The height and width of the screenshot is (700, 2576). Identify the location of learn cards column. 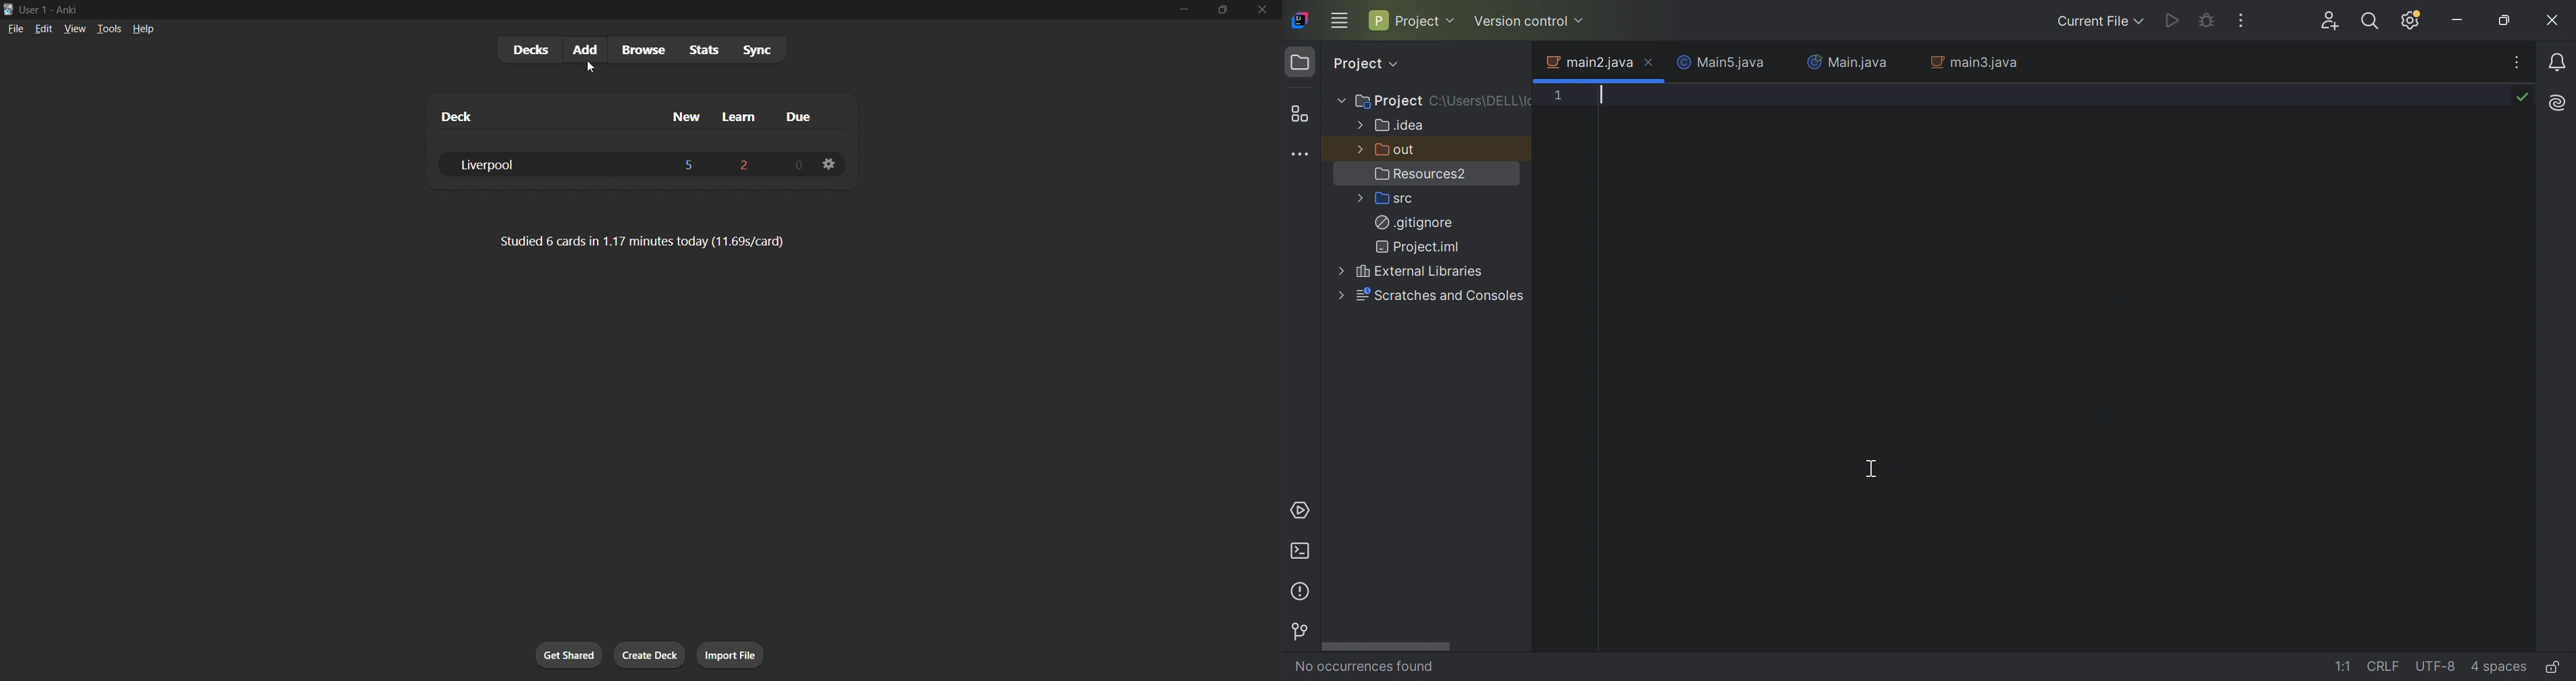
(738, 114).